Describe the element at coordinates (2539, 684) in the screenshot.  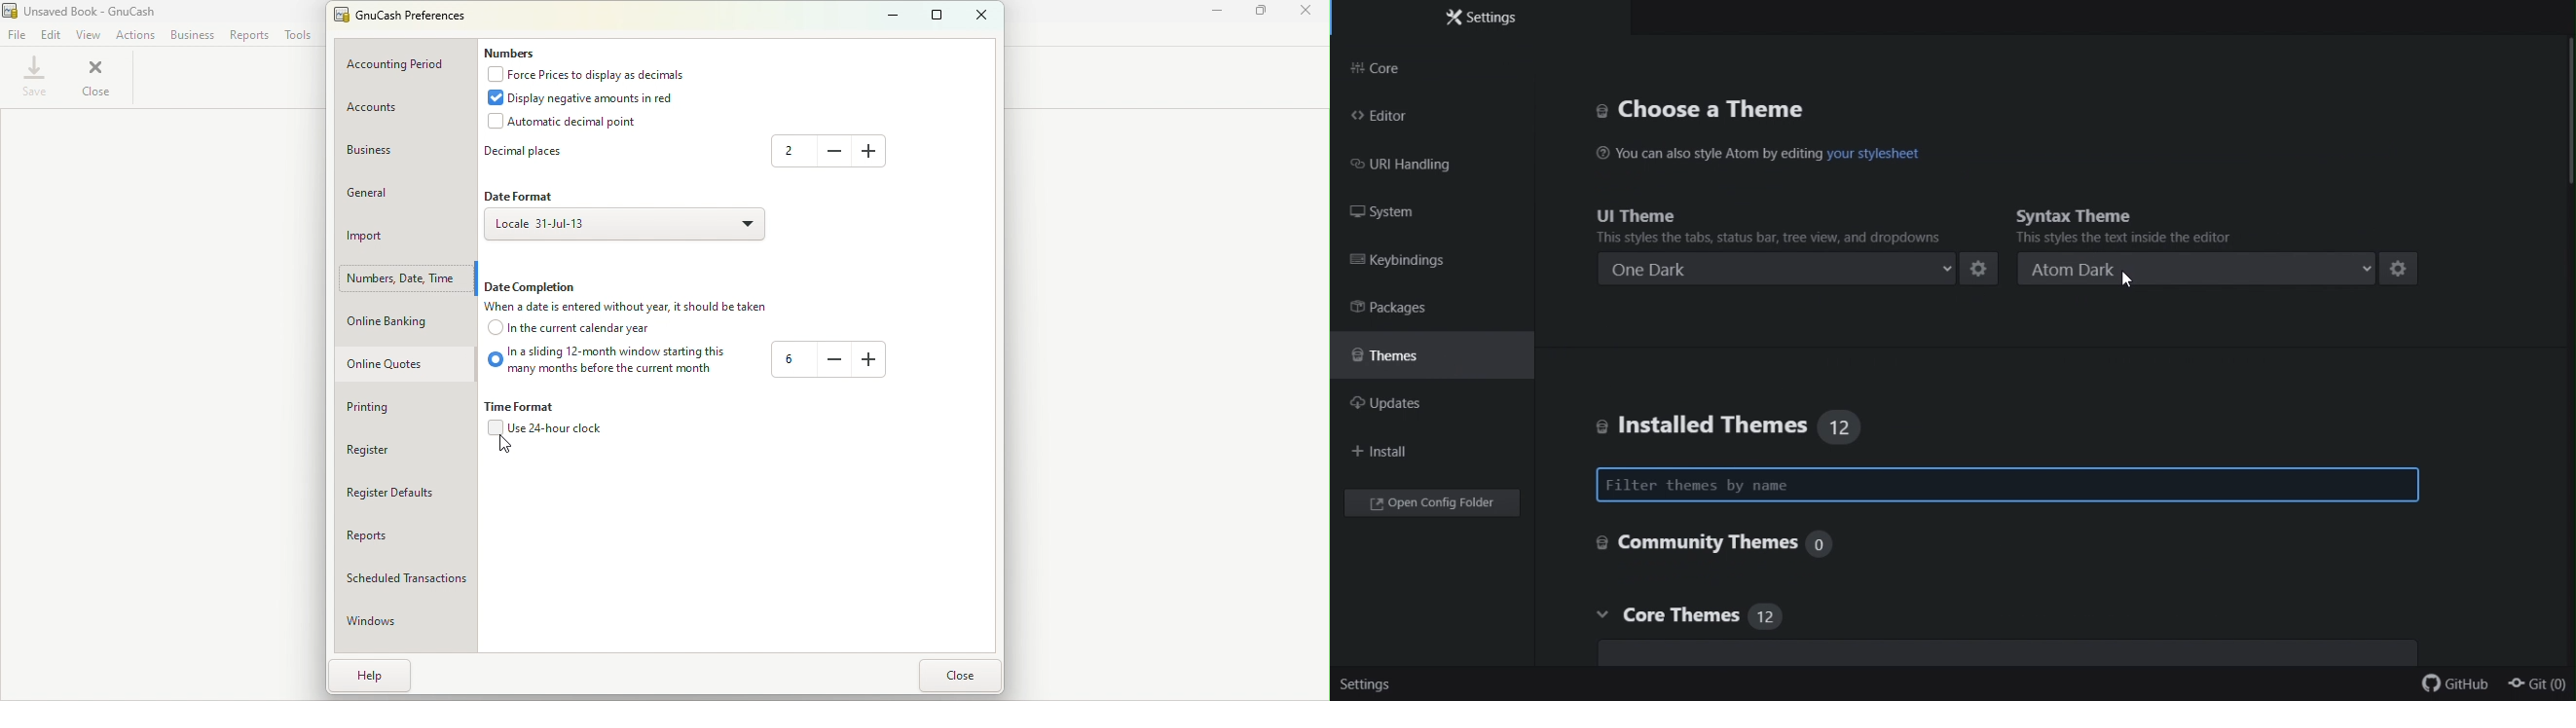
I see `git` at that location.